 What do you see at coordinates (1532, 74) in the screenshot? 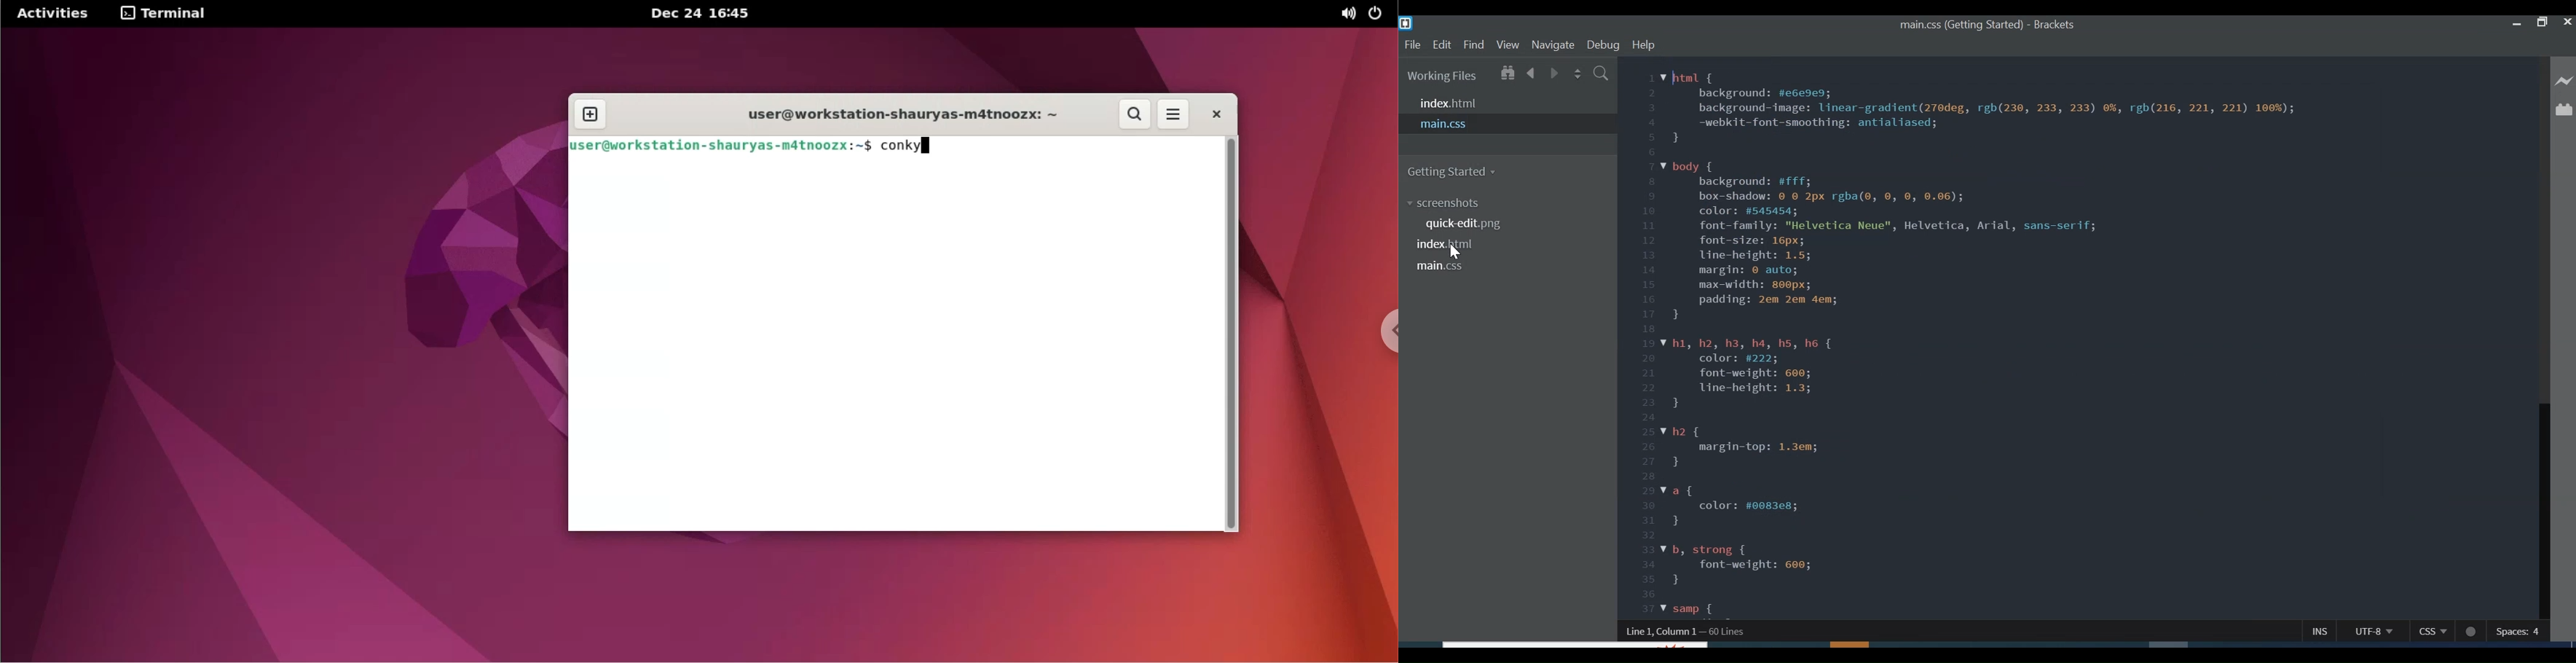
I see `Go Back ` at bounding box center [1532, 74].